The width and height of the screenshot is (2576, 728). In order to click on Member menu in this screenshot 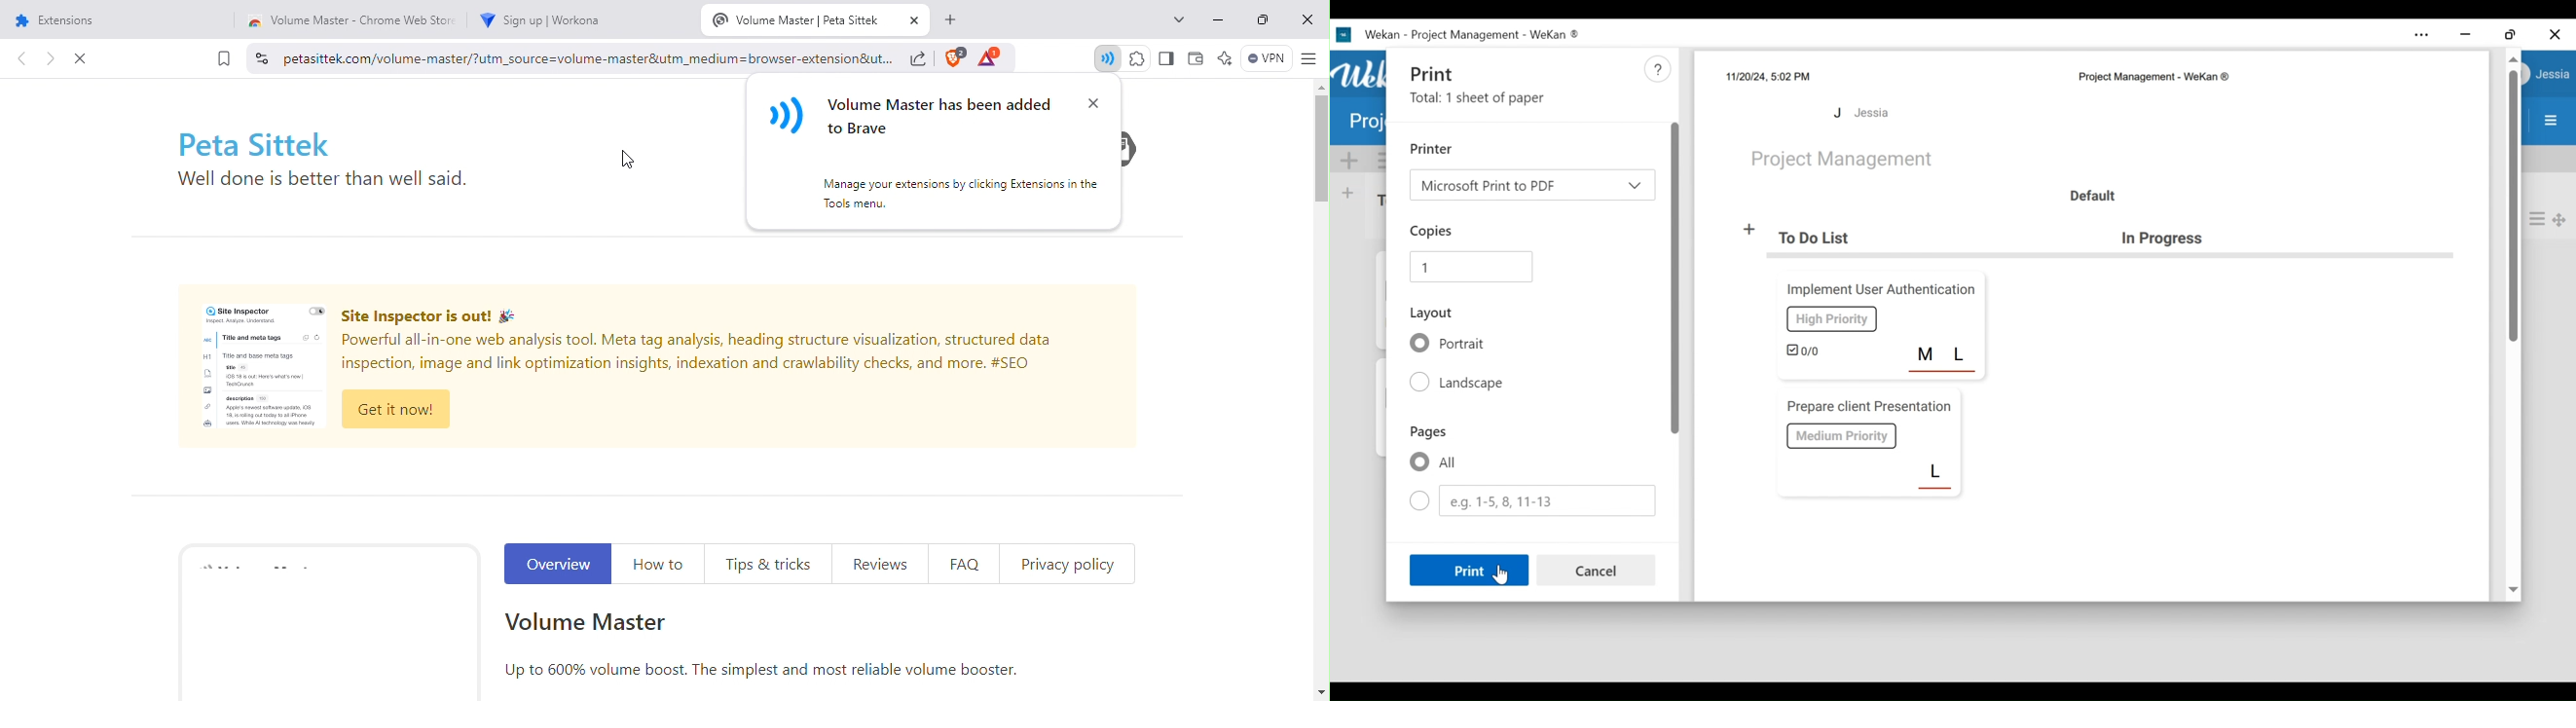, I will do `click(2554, 75)`.